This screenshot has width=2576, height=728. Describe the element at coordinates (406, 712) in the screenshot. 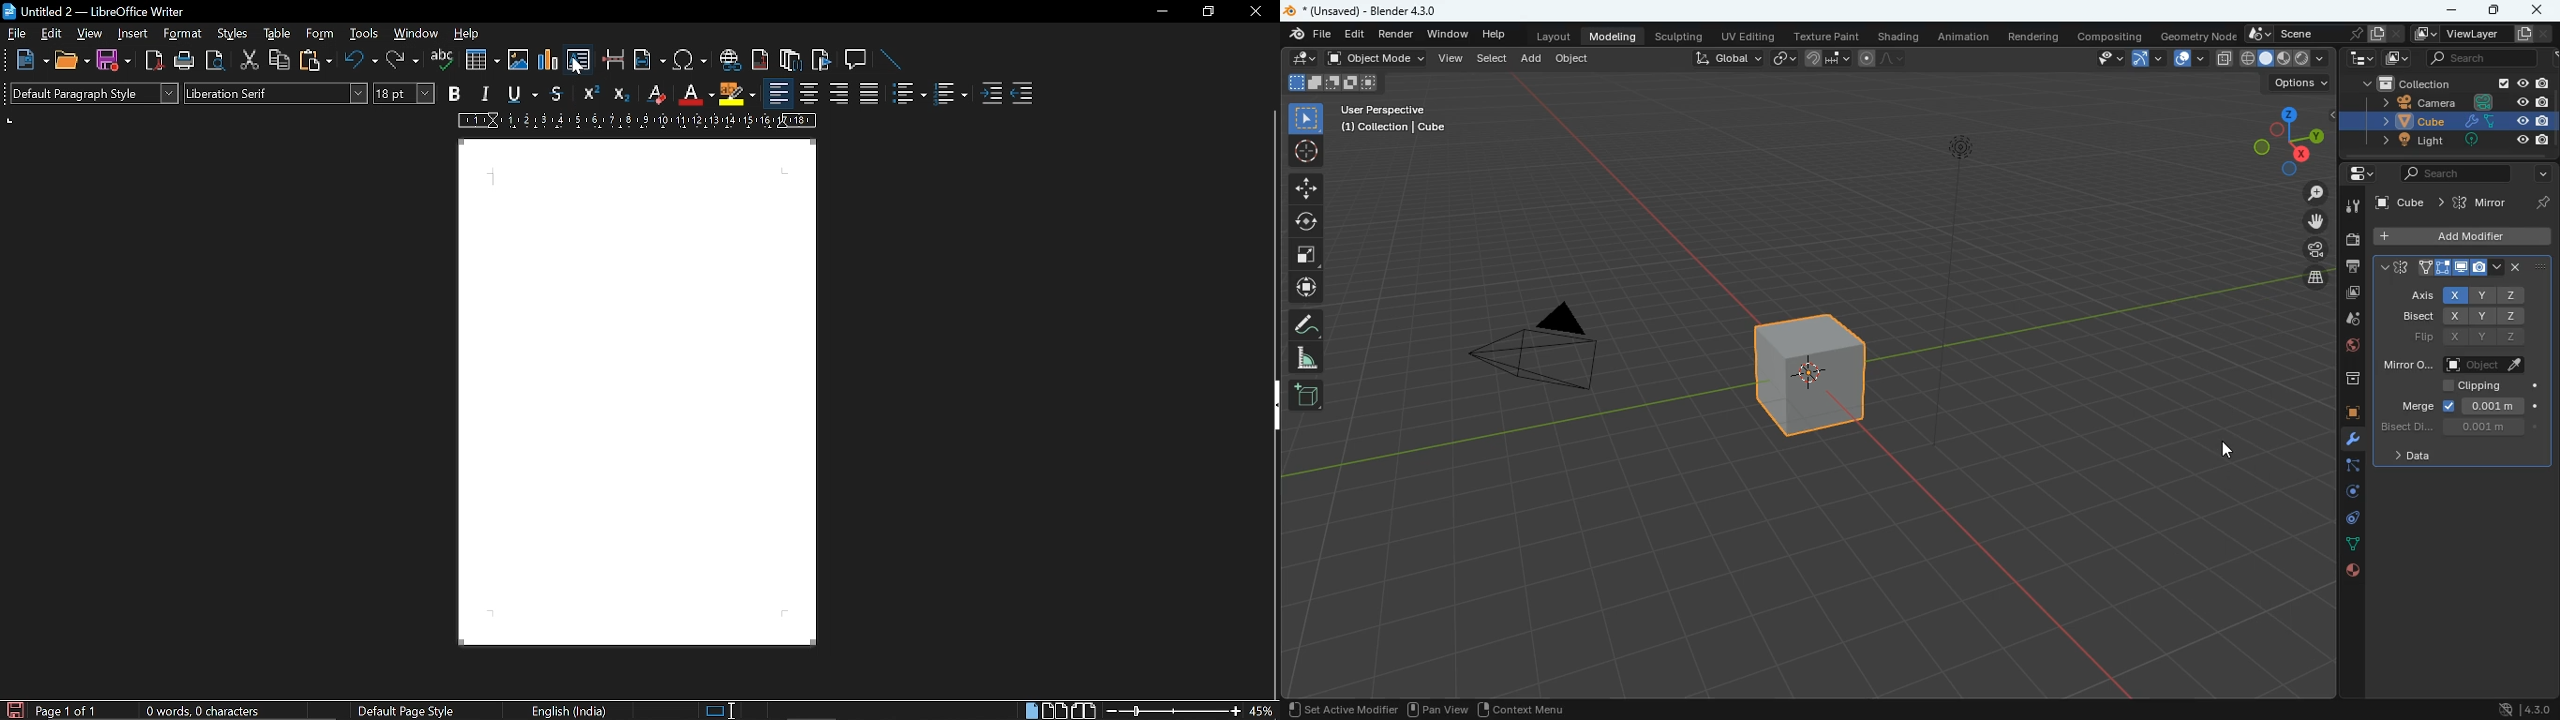

I see `Default: page style` at that location.